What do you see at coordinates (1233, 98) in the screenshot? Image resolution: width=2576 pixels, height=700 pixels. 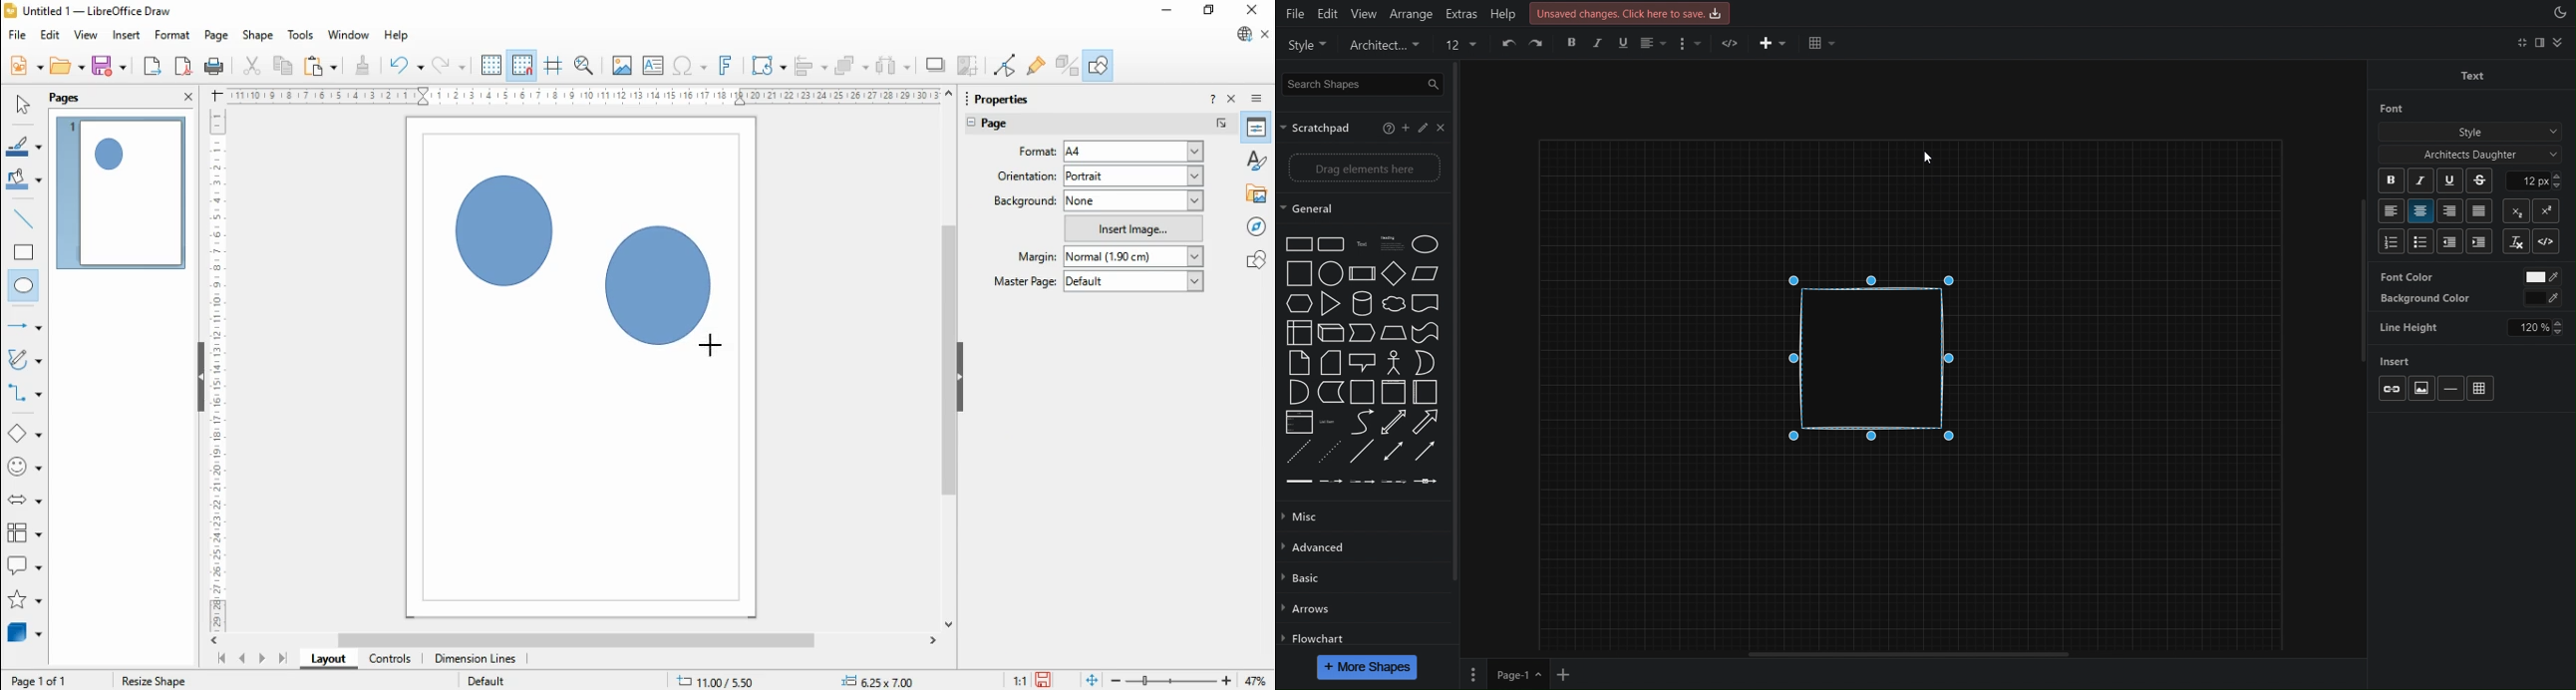 I see `close sidebar deck` at bounding box center [1233, 98].